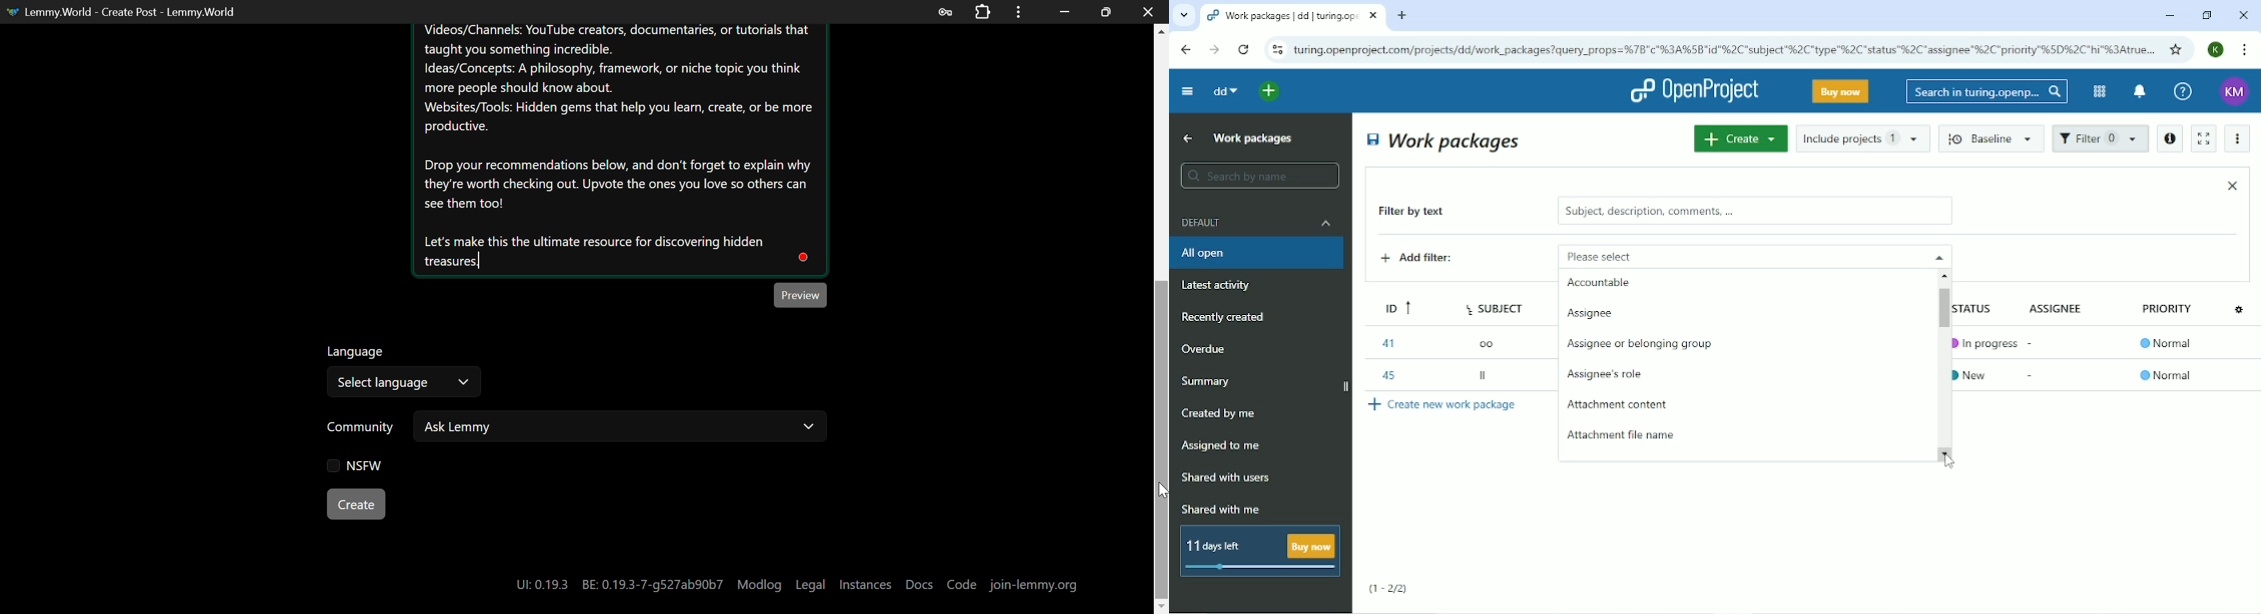 The height and width of the screenshot is (616, 2268). Describe the element at coordinates (2241, 308) in the screenshot. I see `Configure view` at that location.